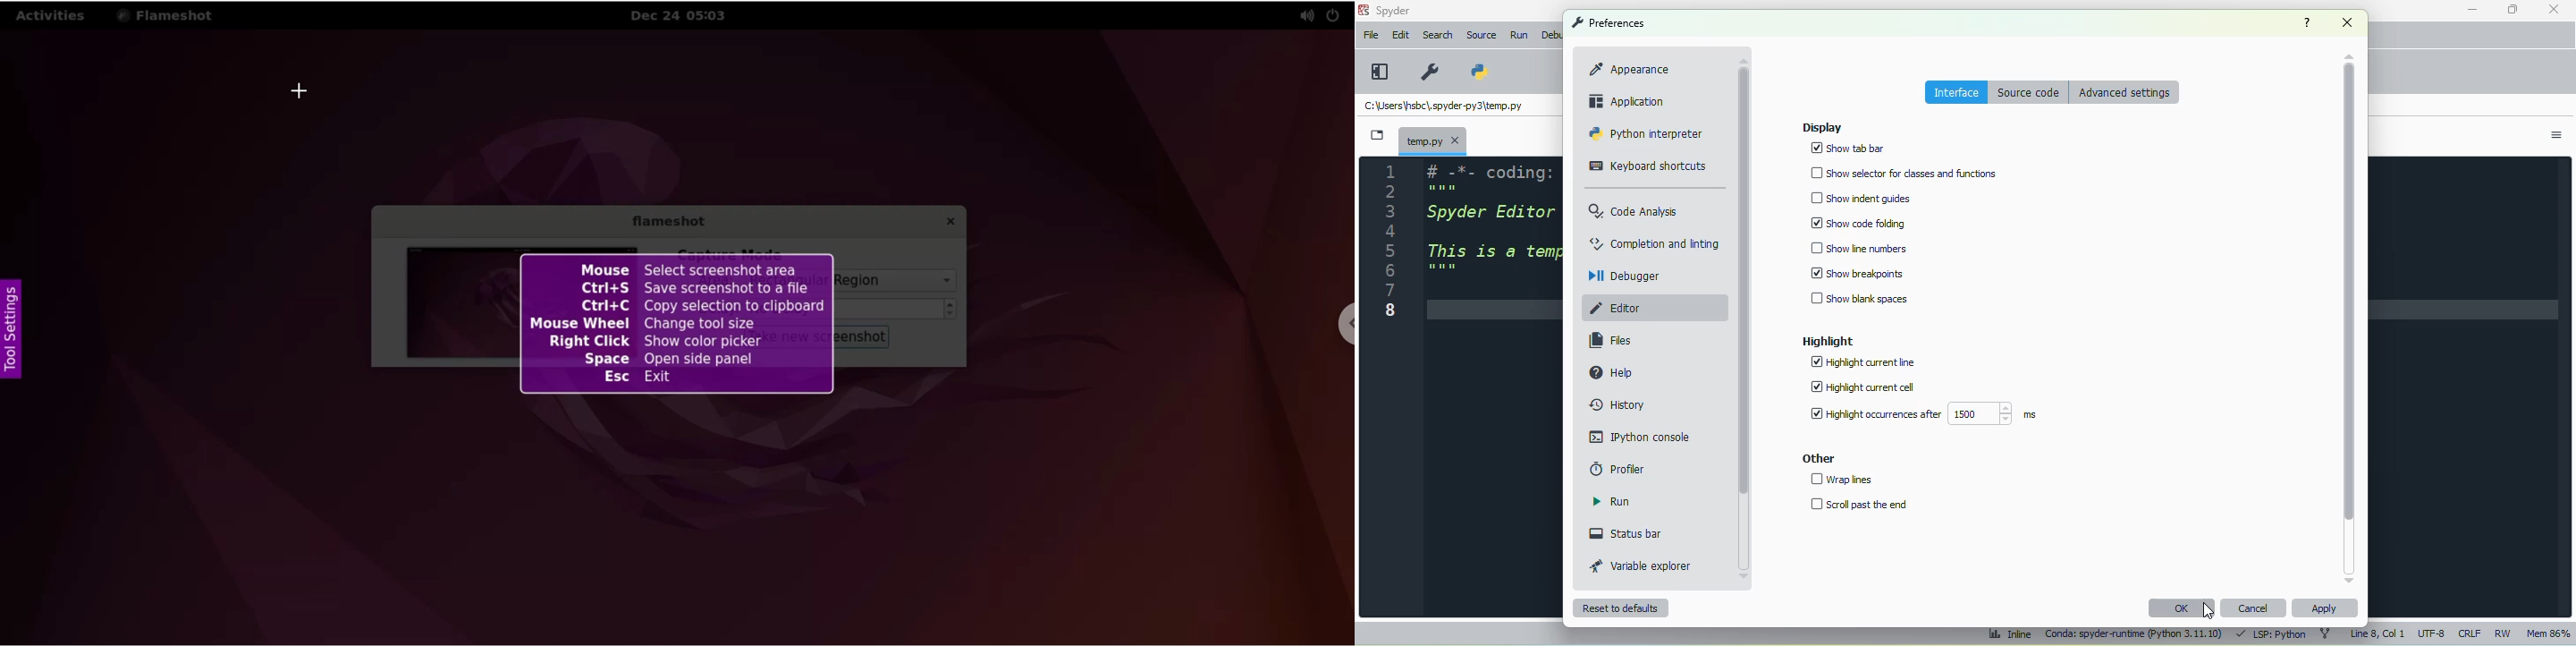 The width and height of the screenshot is (2576, 672). Describe the element at coordinates (1828, 341) in the screenshot. I see `highlight` at that location.